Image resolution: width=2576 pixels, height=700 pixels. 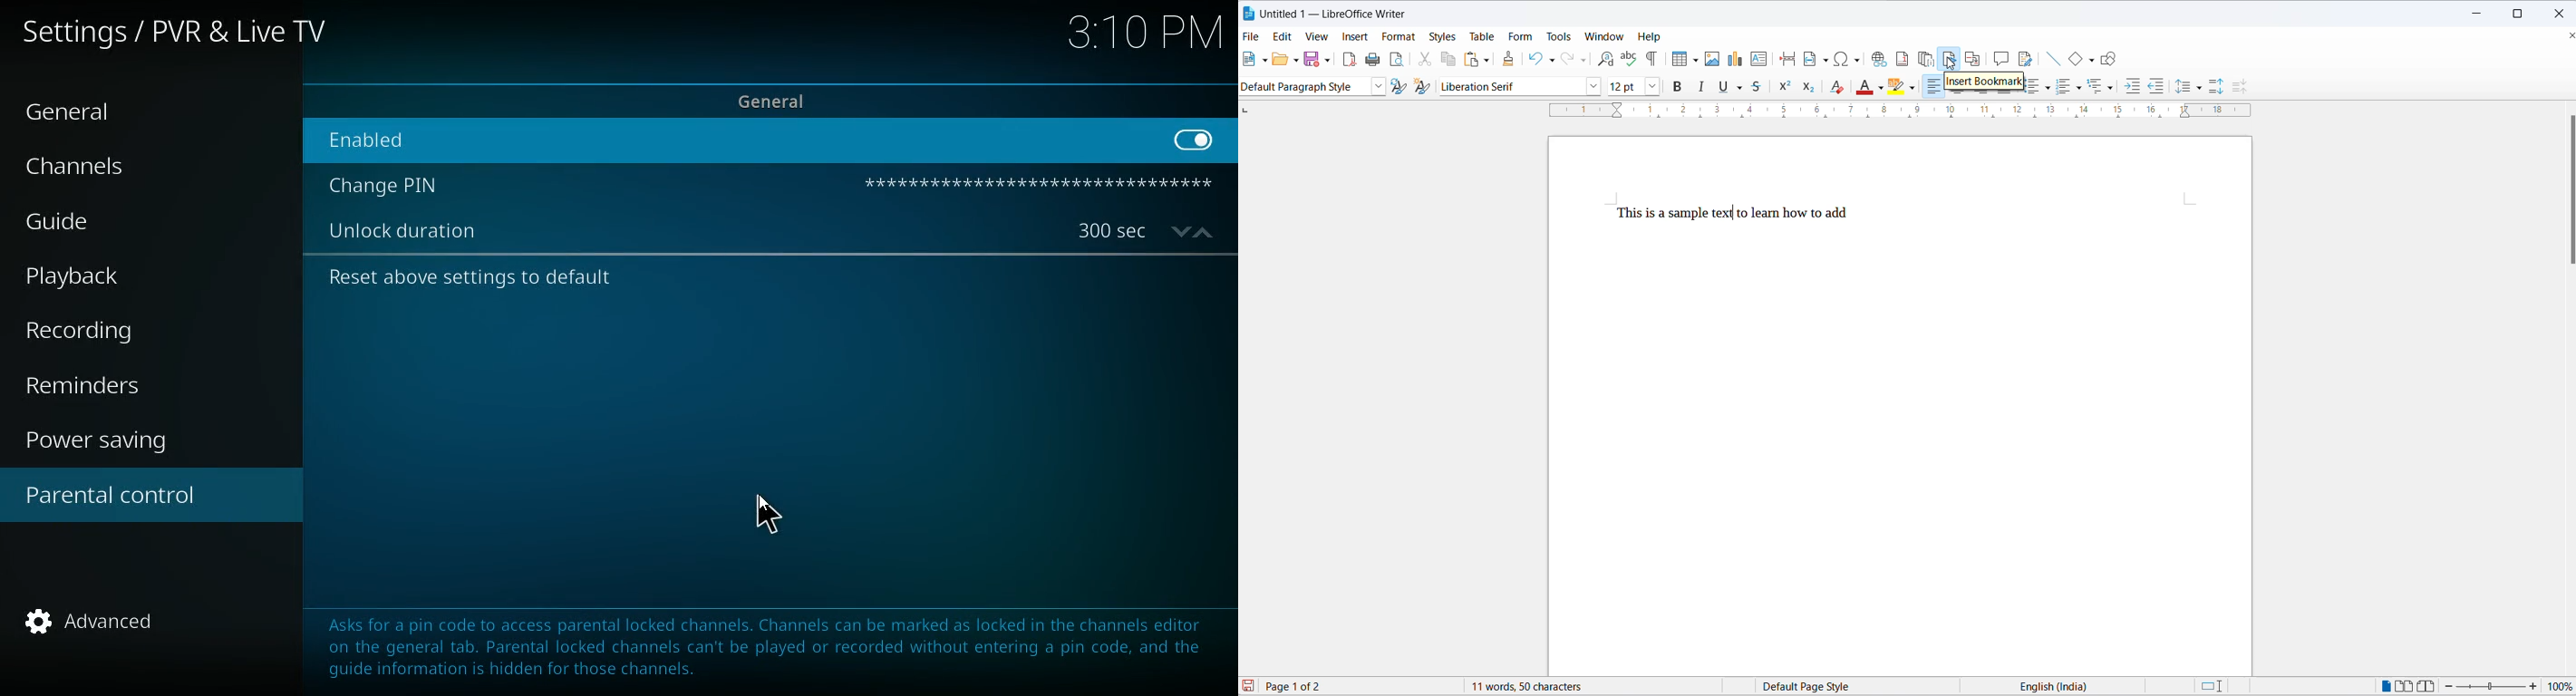 What do you see at coordinates (770, 519) in the screenshot?
I see `cursor` at bounding box center [770, 519].